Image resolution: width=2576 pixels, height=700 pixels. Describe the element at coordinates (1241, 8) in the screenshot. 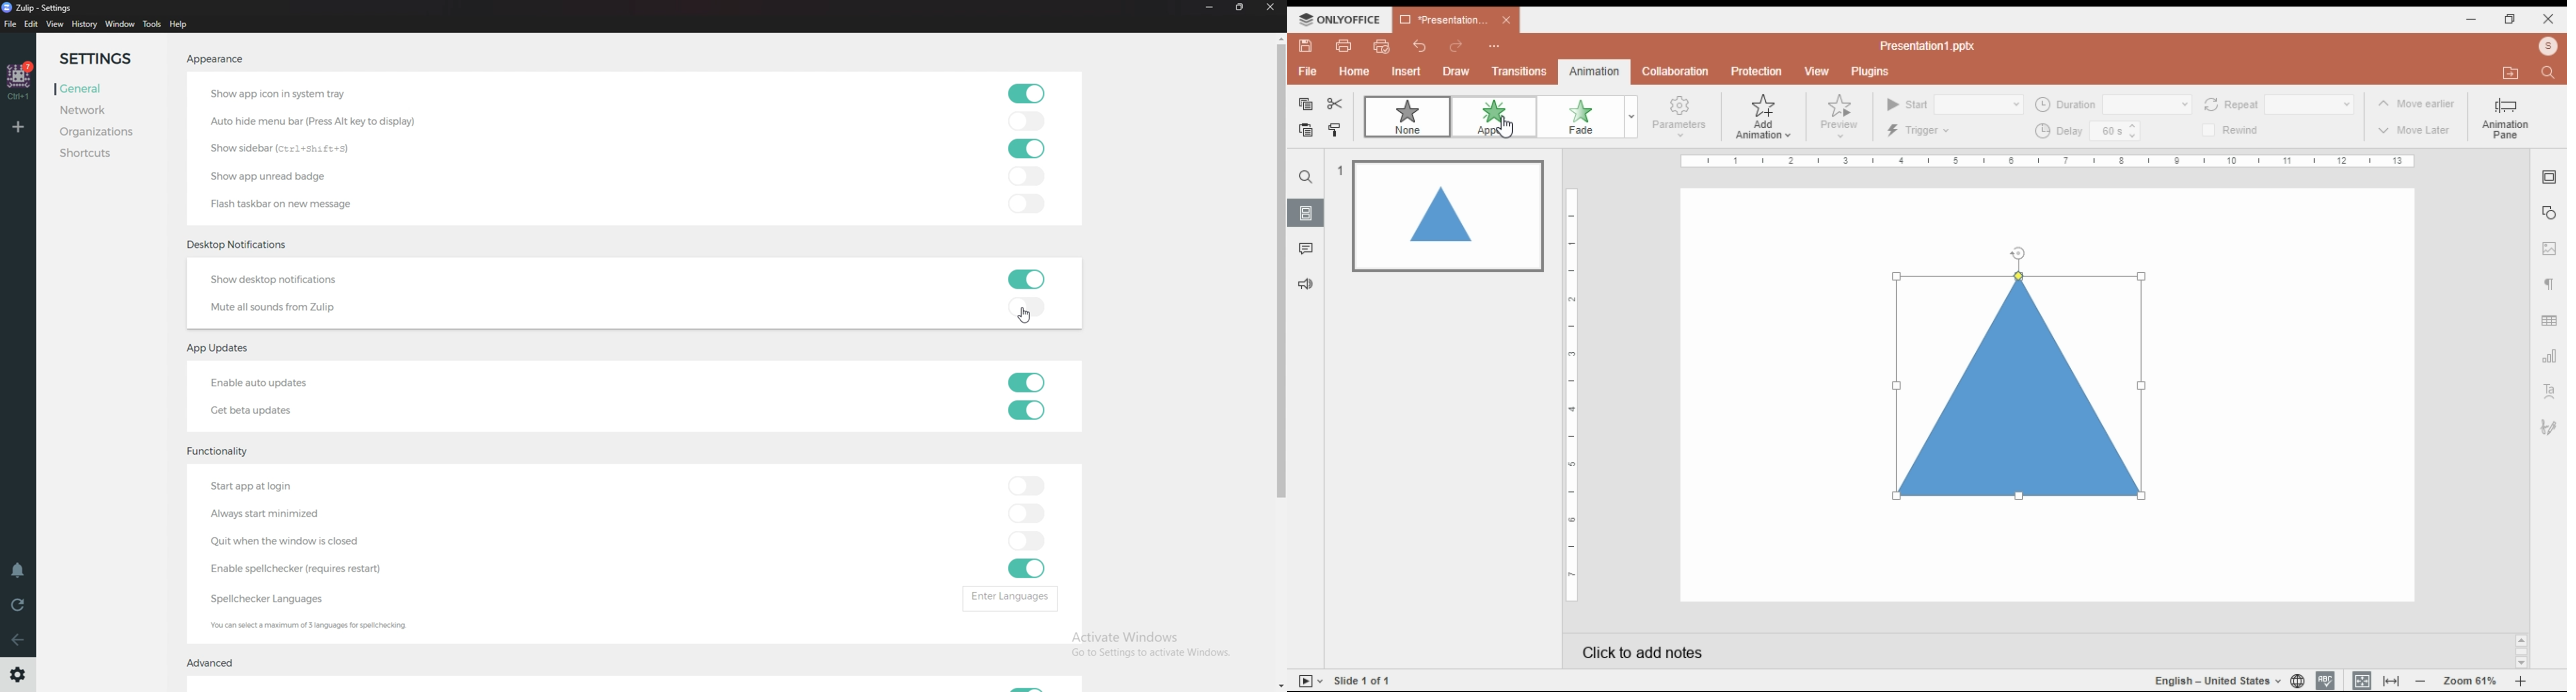

I see `Resize` at that location.